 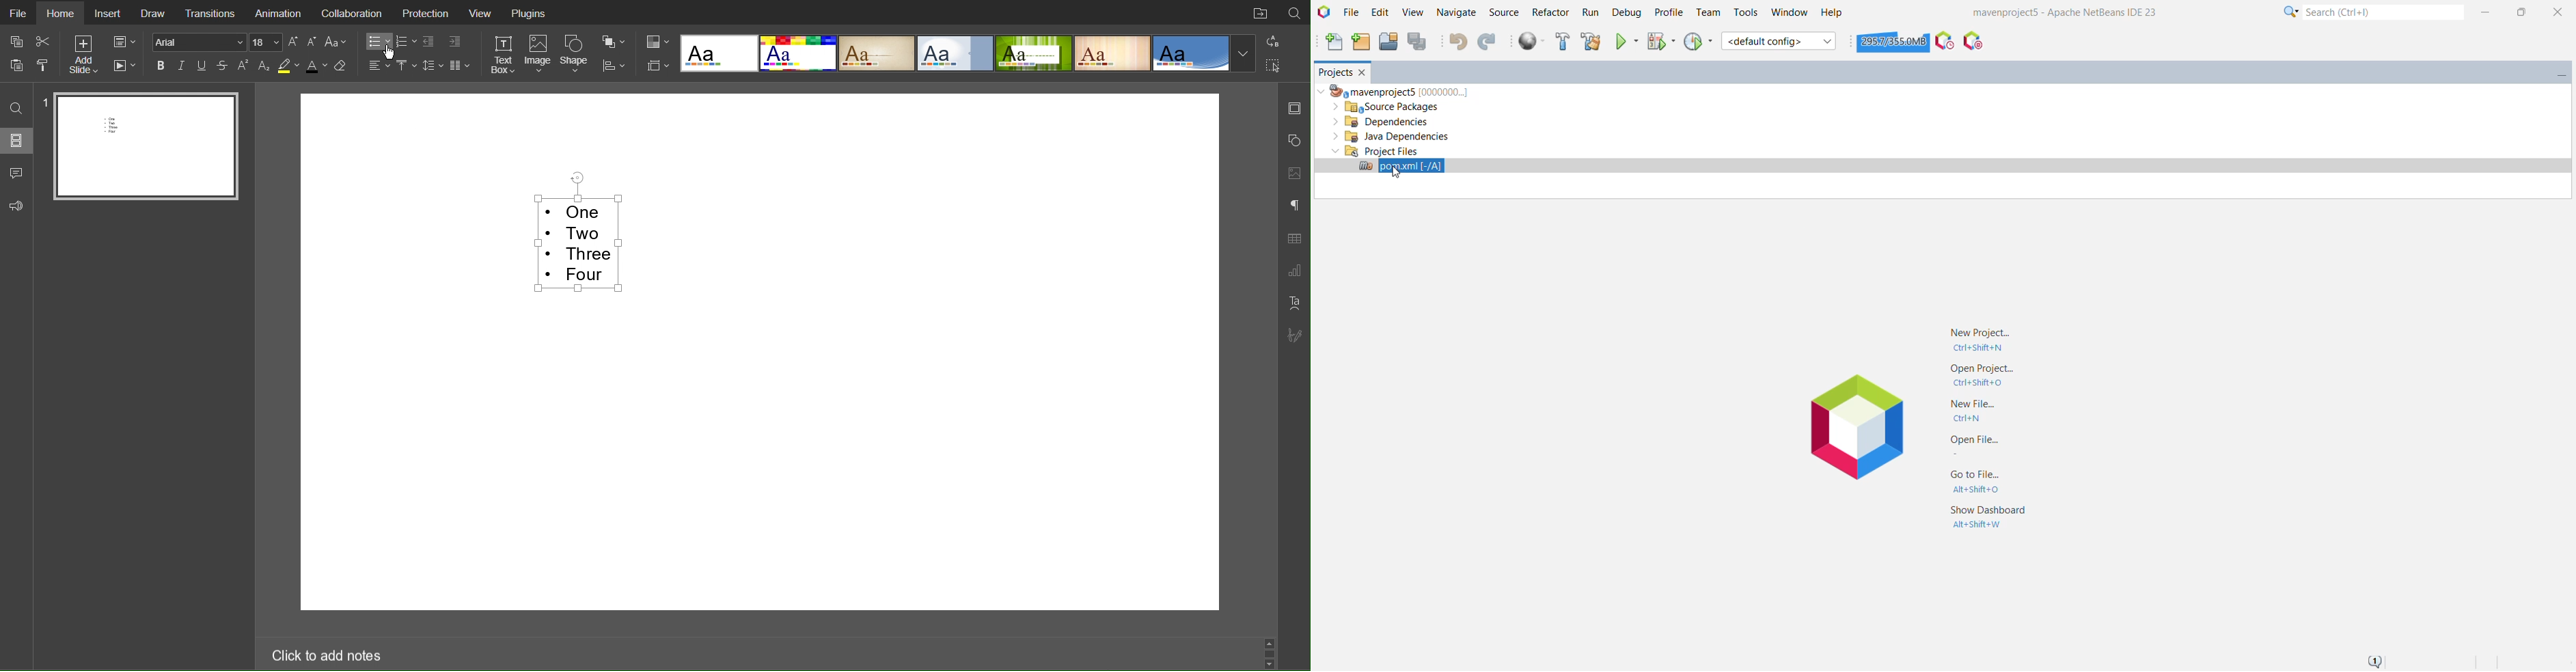 What do you see at coordinates (656, 65) in the screenshot?
I see `Slide Size` at bounding box center [656, 65].